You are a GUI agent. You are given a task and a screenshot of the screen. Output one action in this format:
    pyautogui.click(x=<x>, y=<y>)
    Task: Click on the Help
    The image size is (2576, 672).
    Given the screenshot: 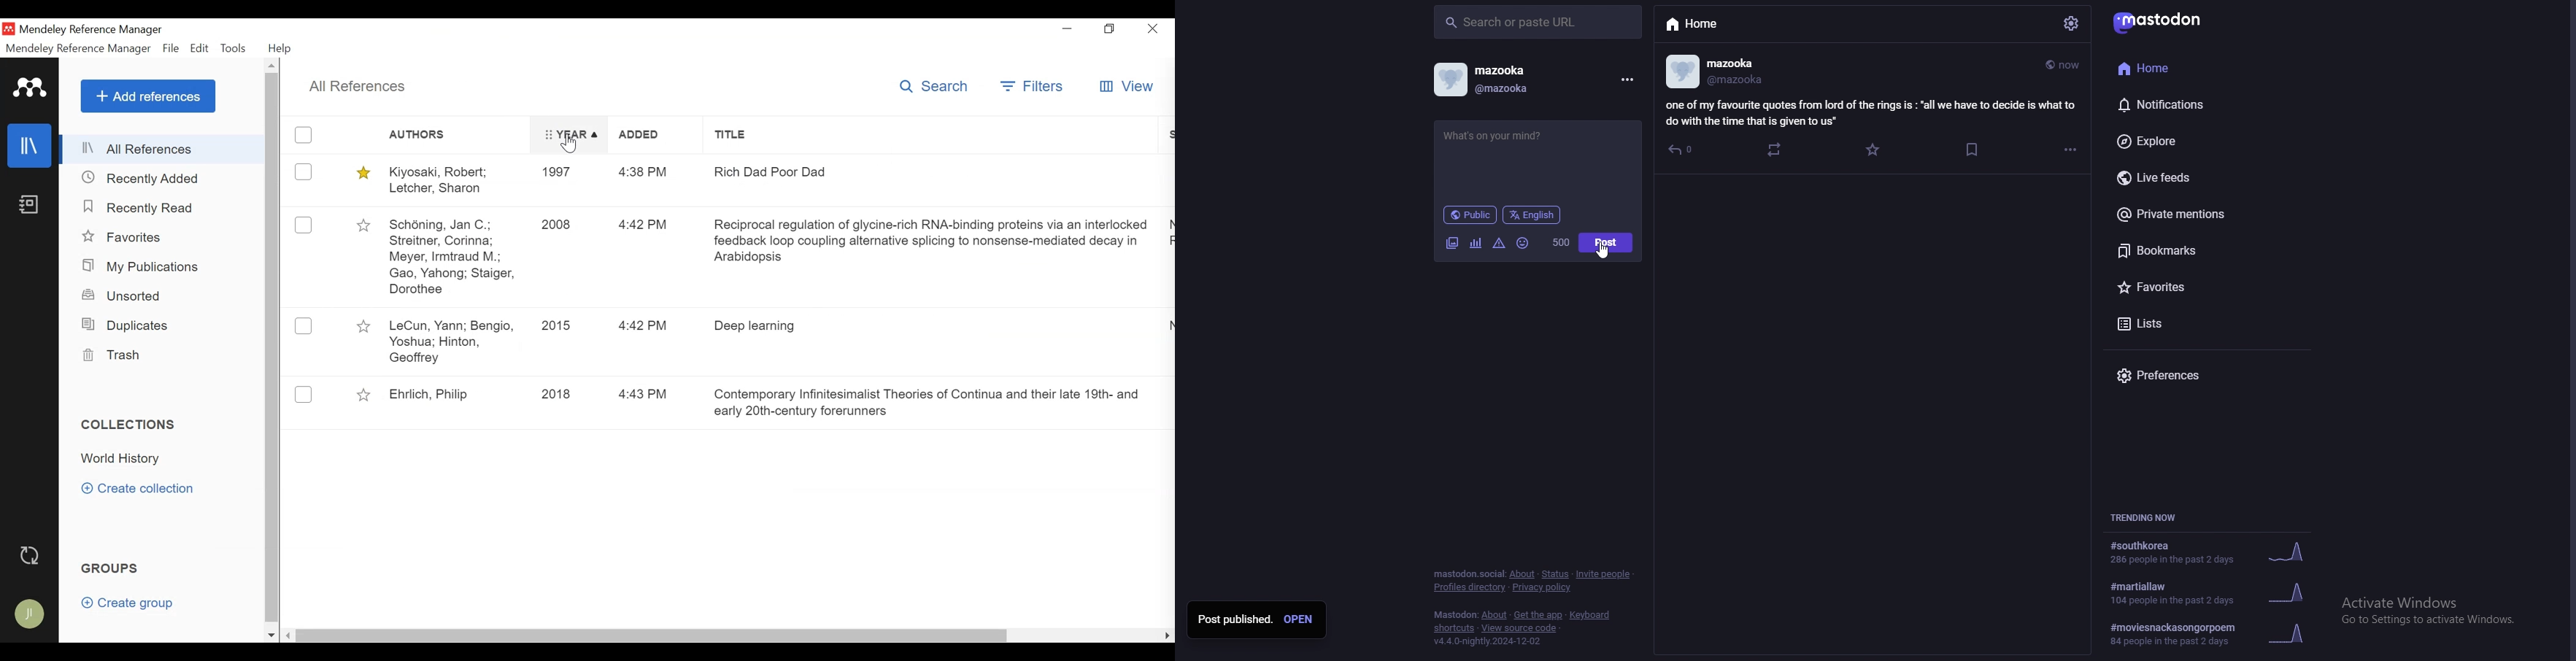 What is the action you would take?
    pyautogui.click(x=280, y=48)
    